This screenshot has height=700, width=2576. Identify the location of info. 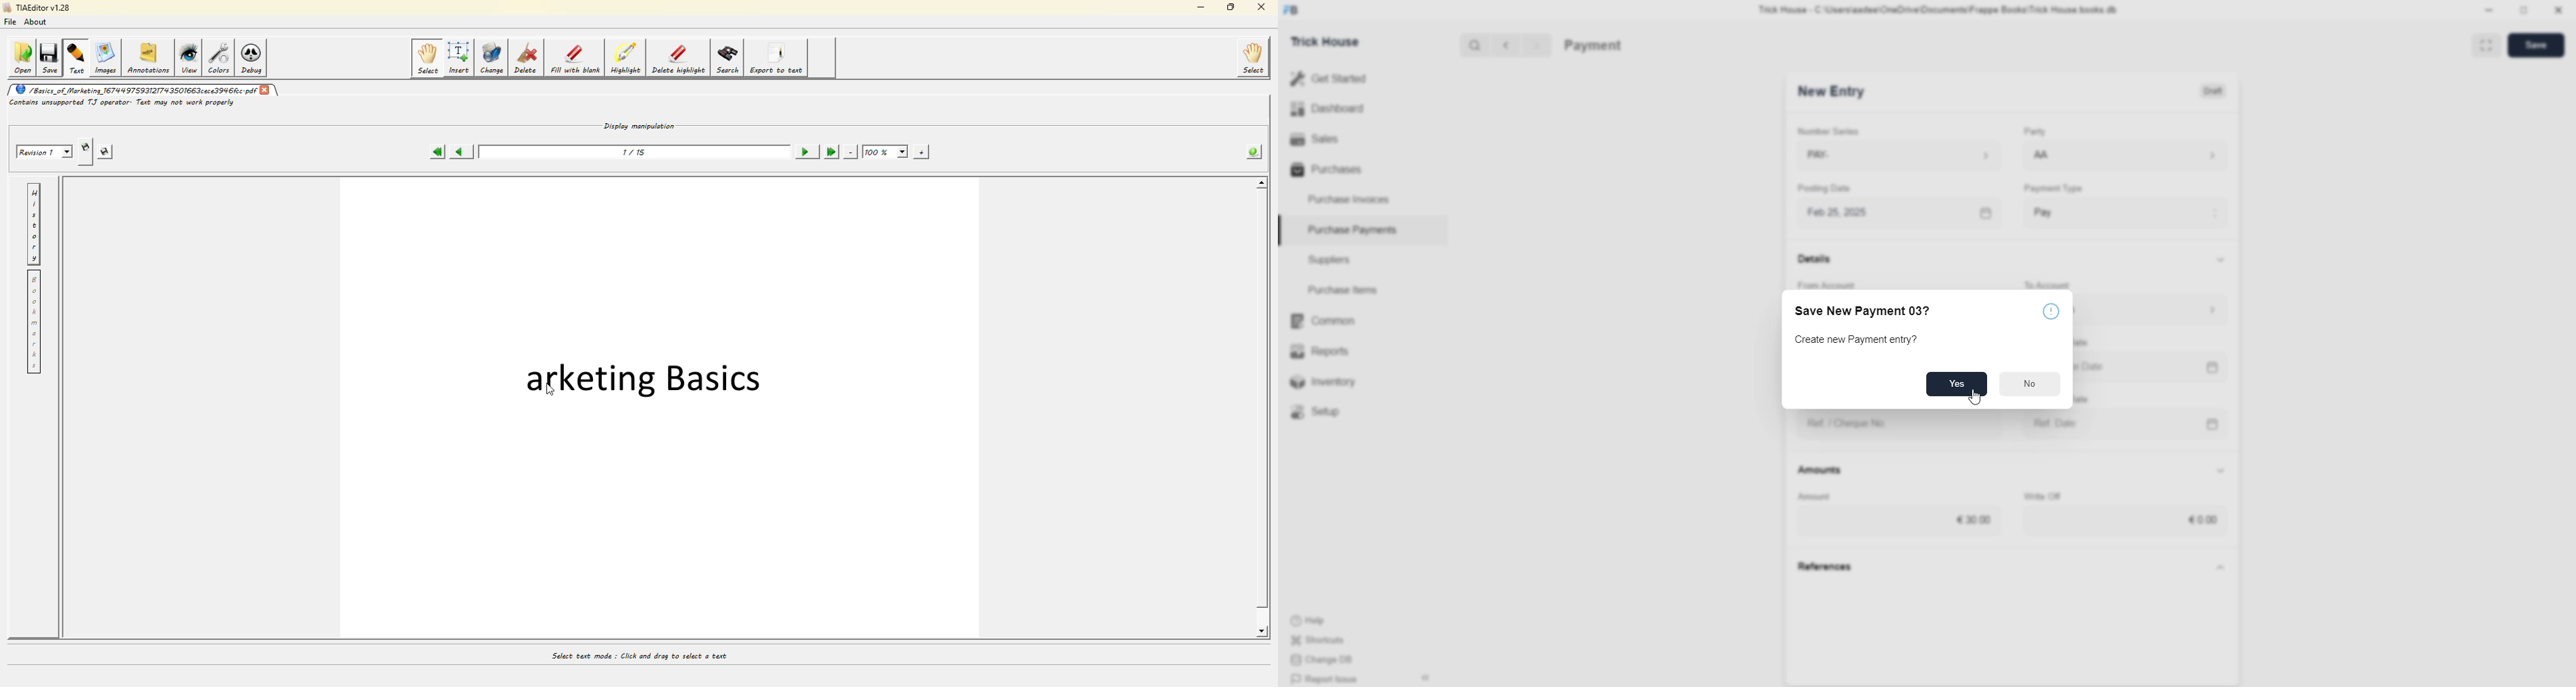
(2055, 310).